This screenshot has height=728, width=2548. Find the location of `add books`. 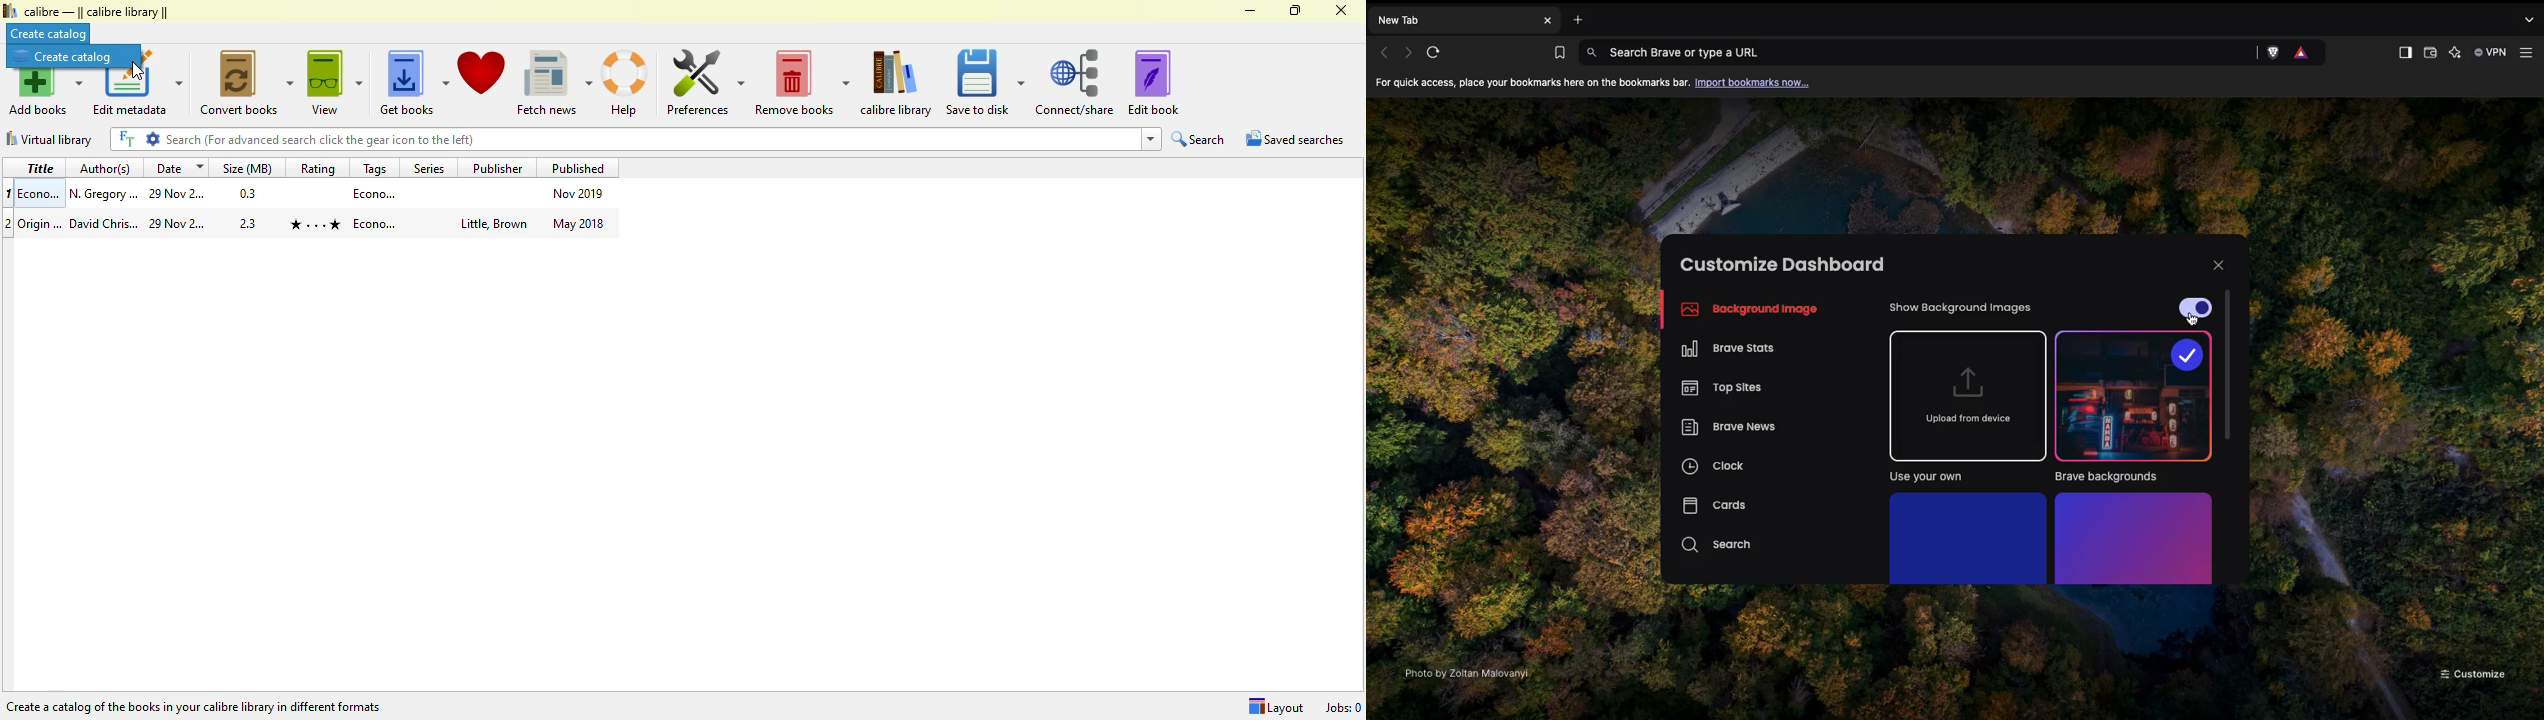

add books is located at coordinates (44, 94).